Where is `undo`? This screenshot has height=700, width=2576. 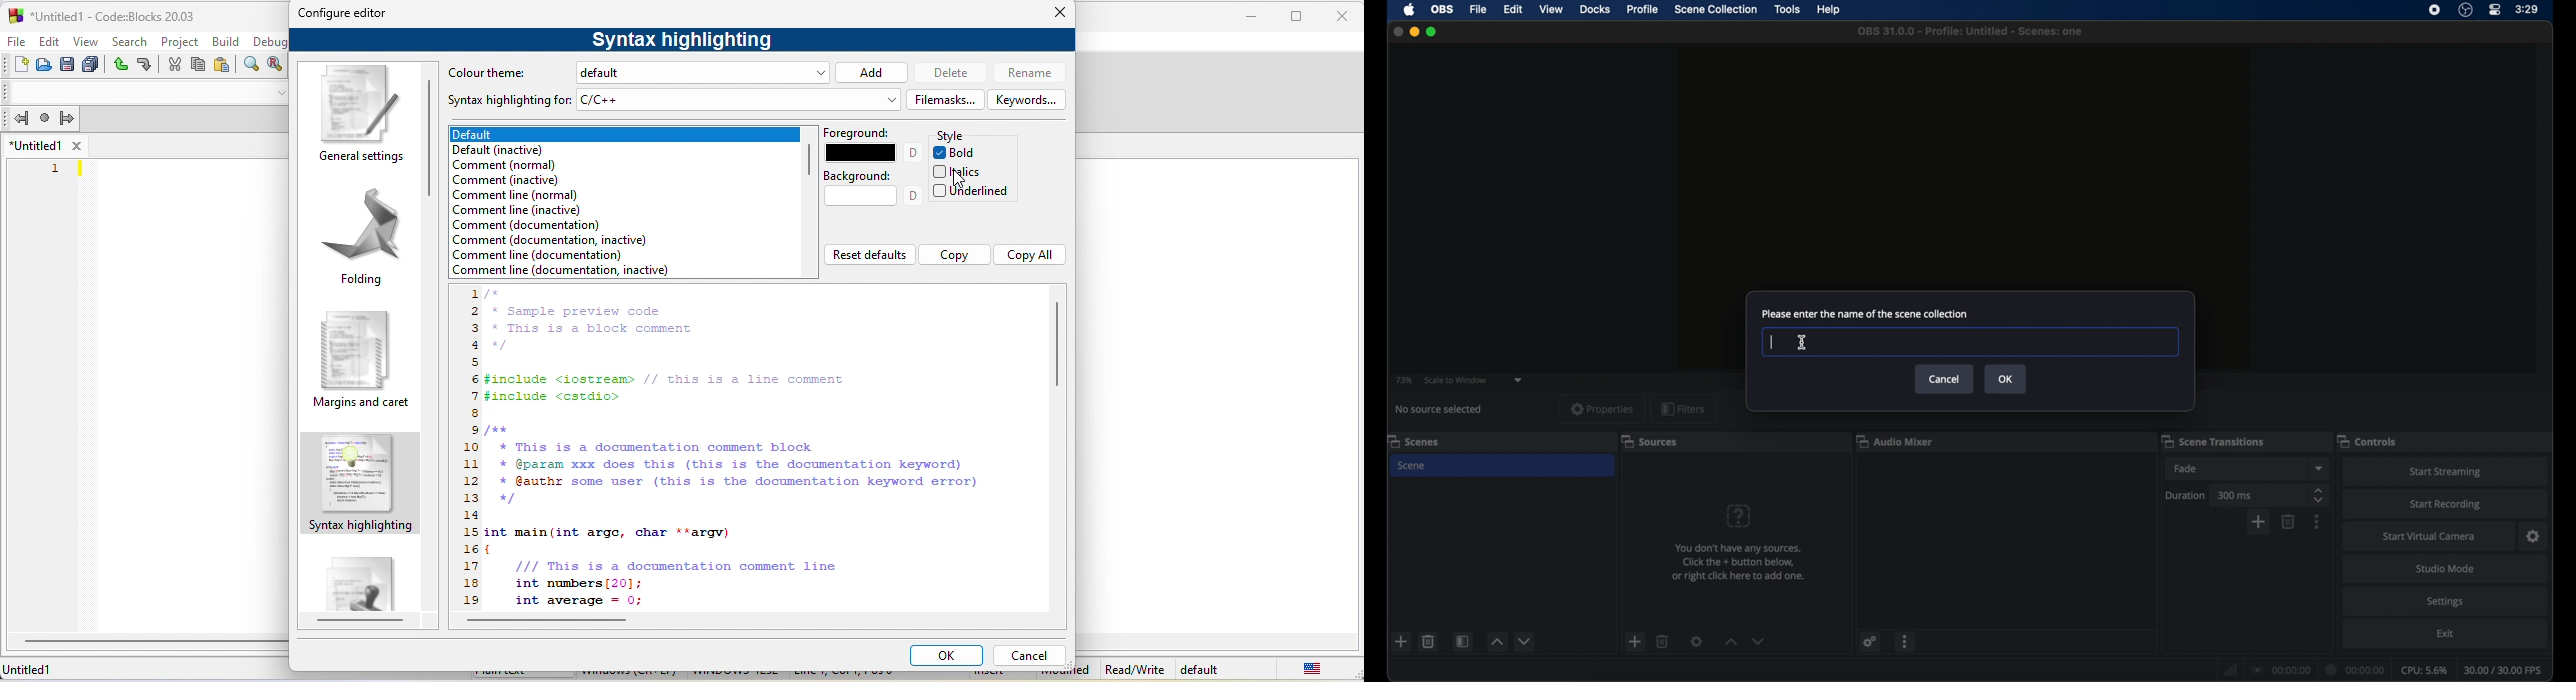
undo is located at coordinates (119, 65).